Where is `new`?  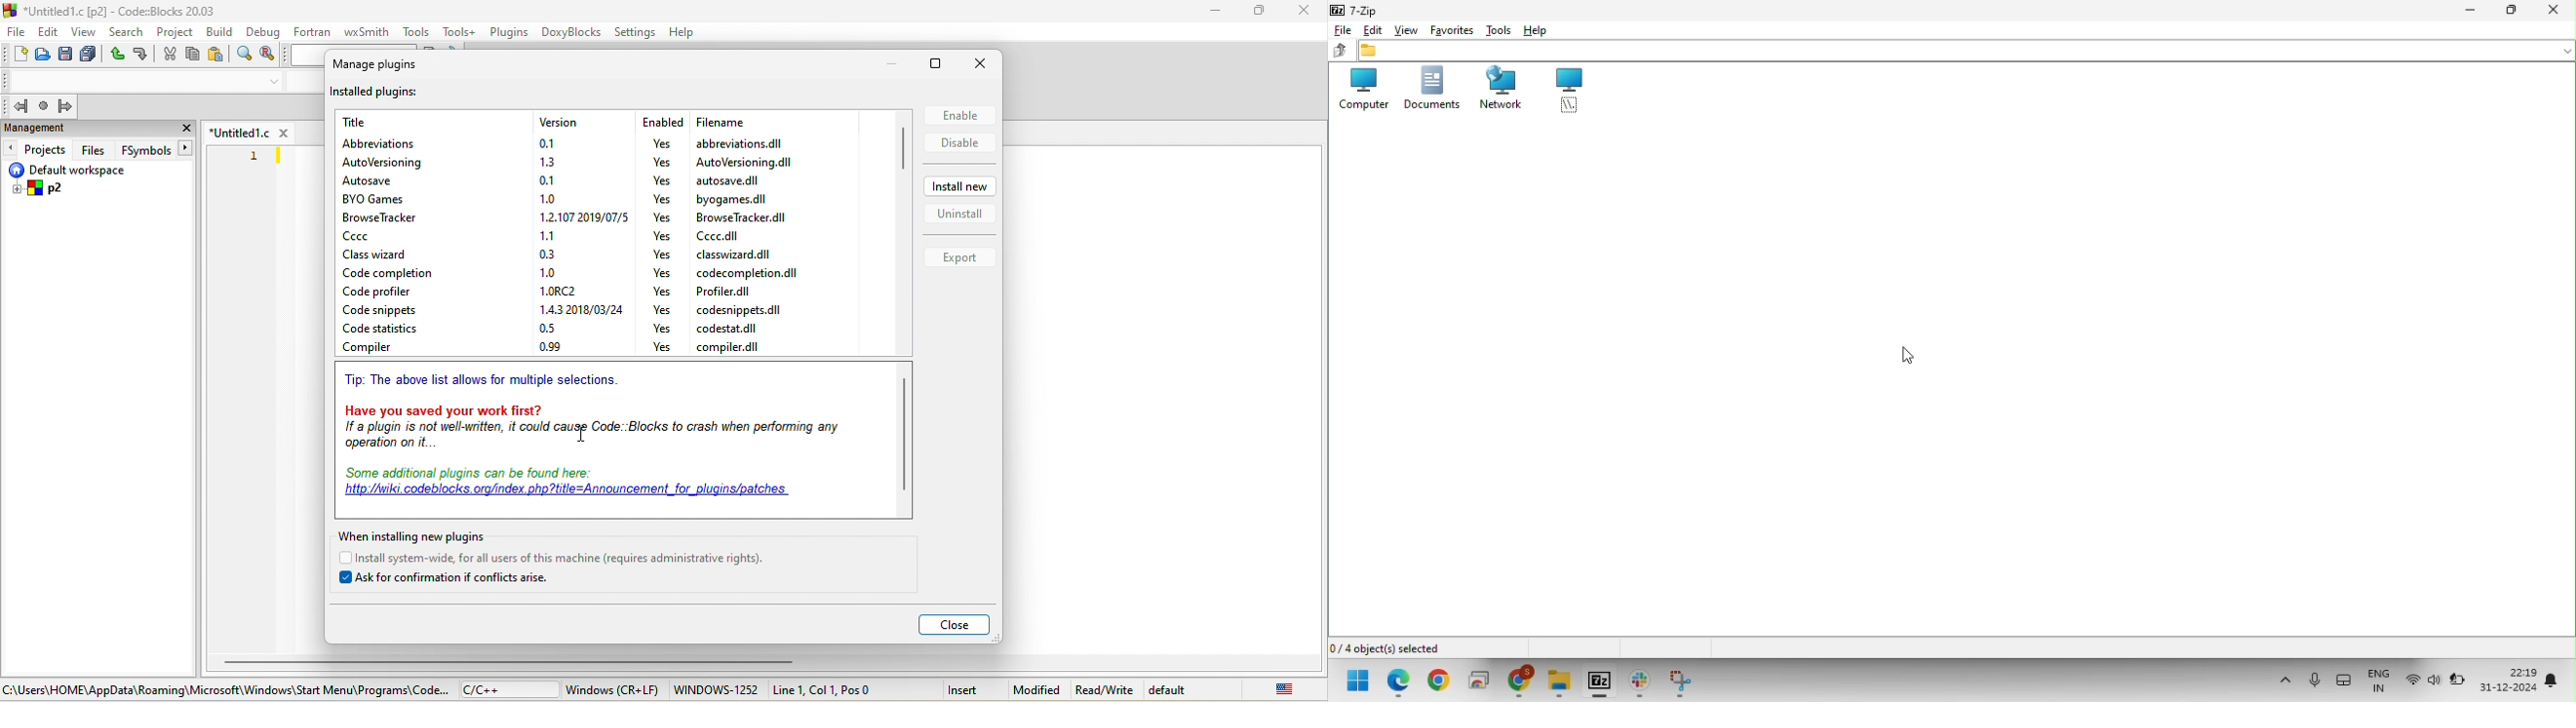
new is located at coordinates (17, 53).